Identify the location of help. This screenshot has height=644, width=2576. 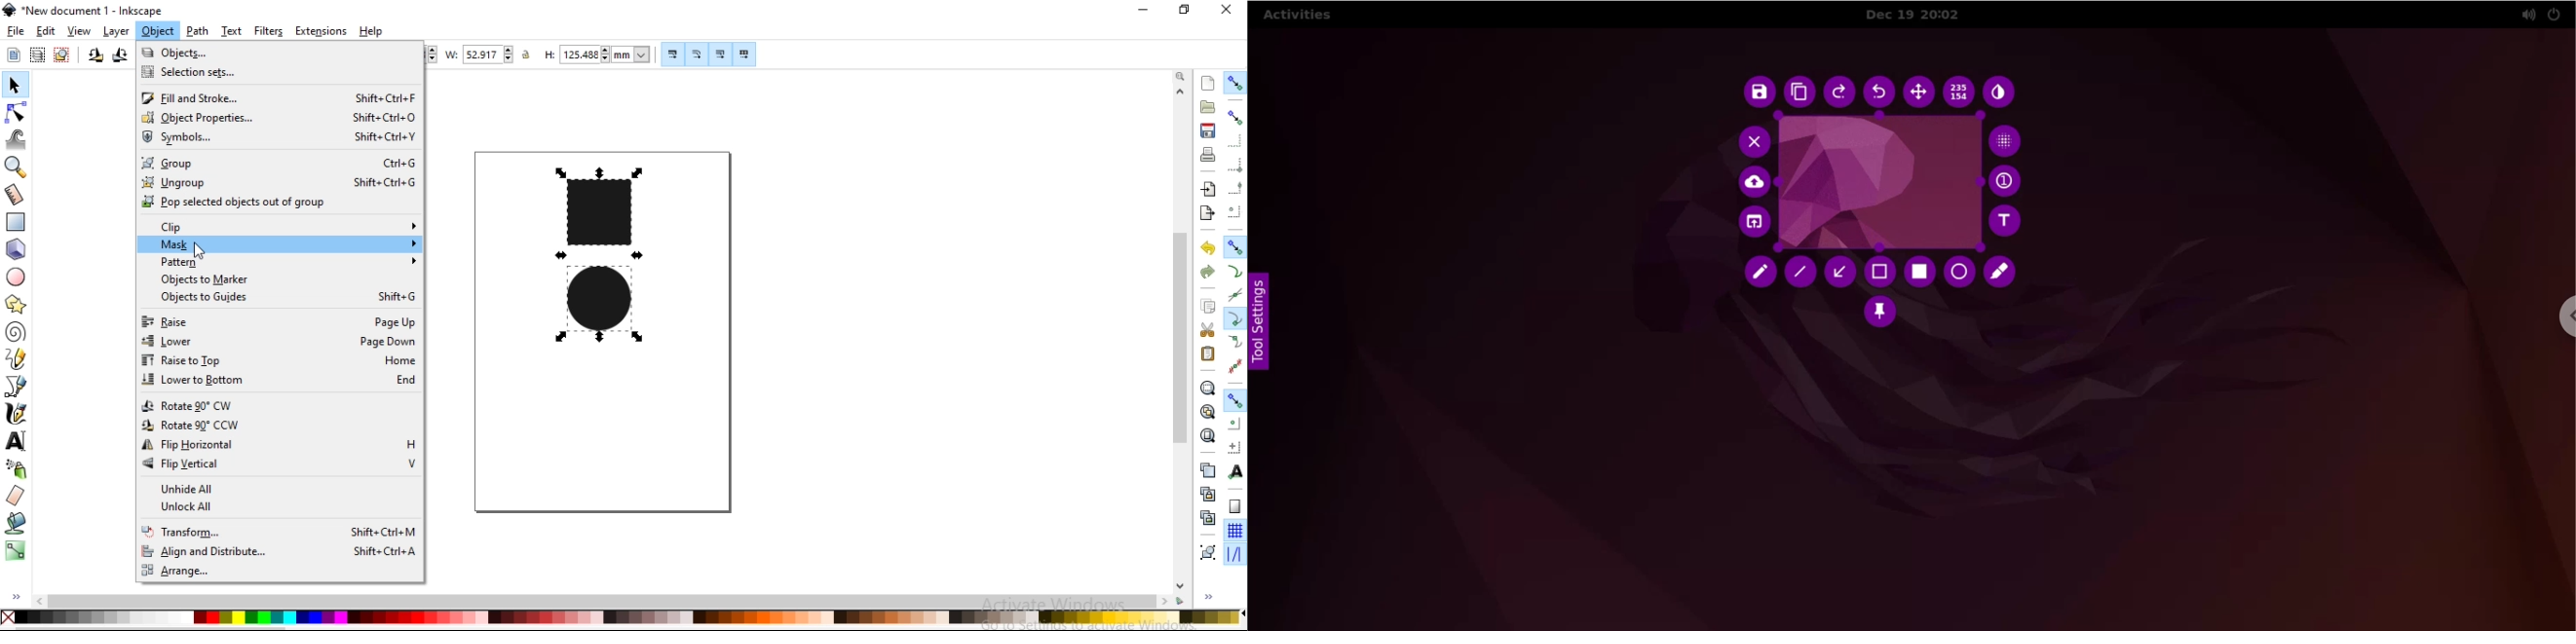
(371, 31).